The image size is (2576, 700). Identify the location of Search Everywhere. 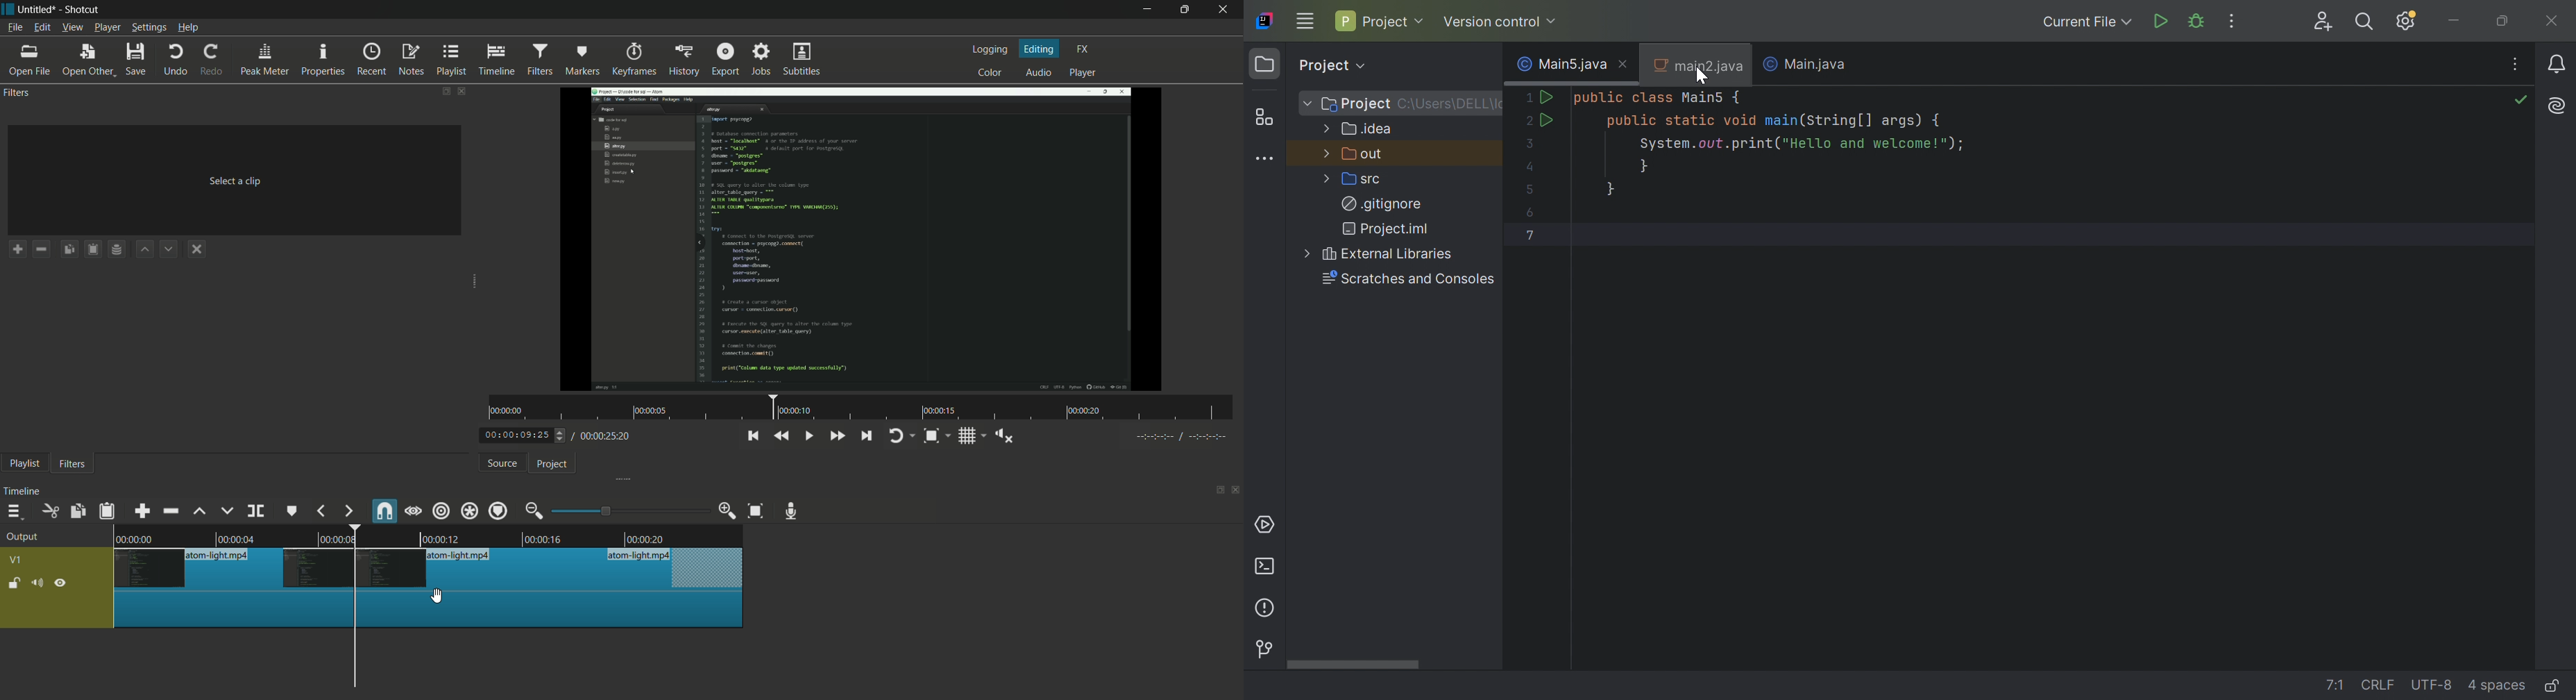
(2363, 22).